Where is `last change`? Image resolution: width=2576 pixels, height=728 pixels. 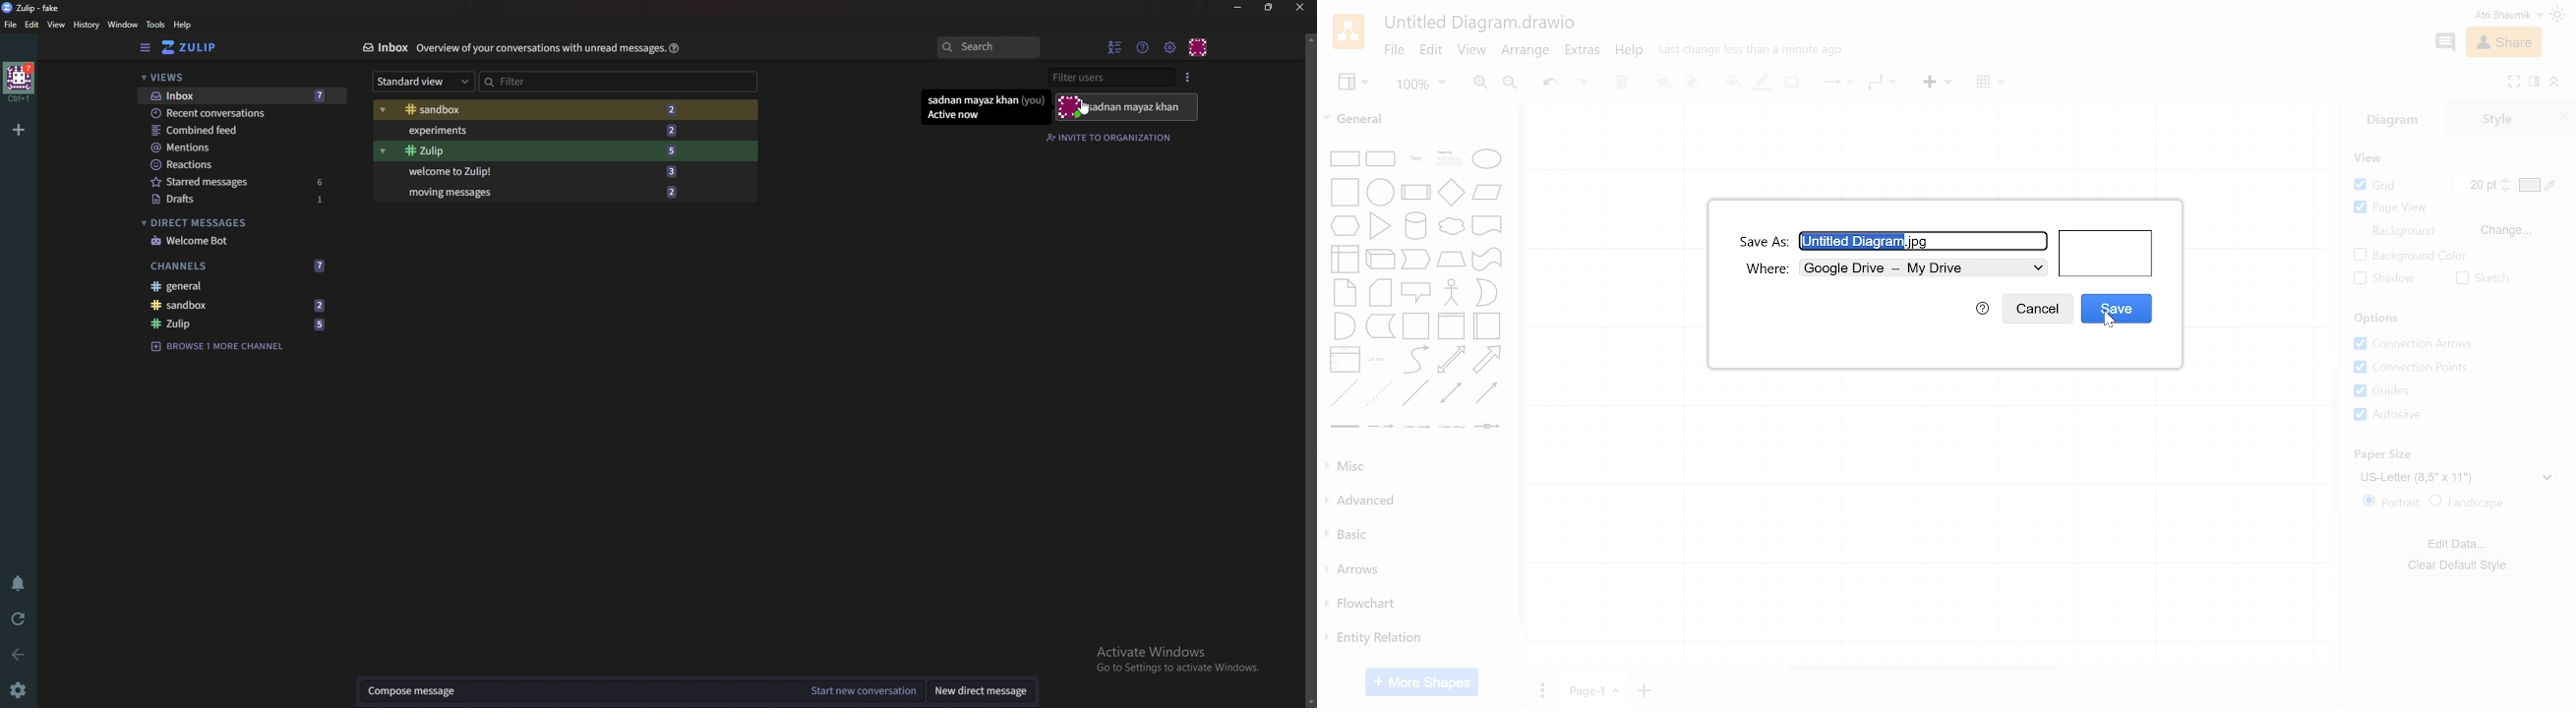
last change is located at coordinates (1756, 50).